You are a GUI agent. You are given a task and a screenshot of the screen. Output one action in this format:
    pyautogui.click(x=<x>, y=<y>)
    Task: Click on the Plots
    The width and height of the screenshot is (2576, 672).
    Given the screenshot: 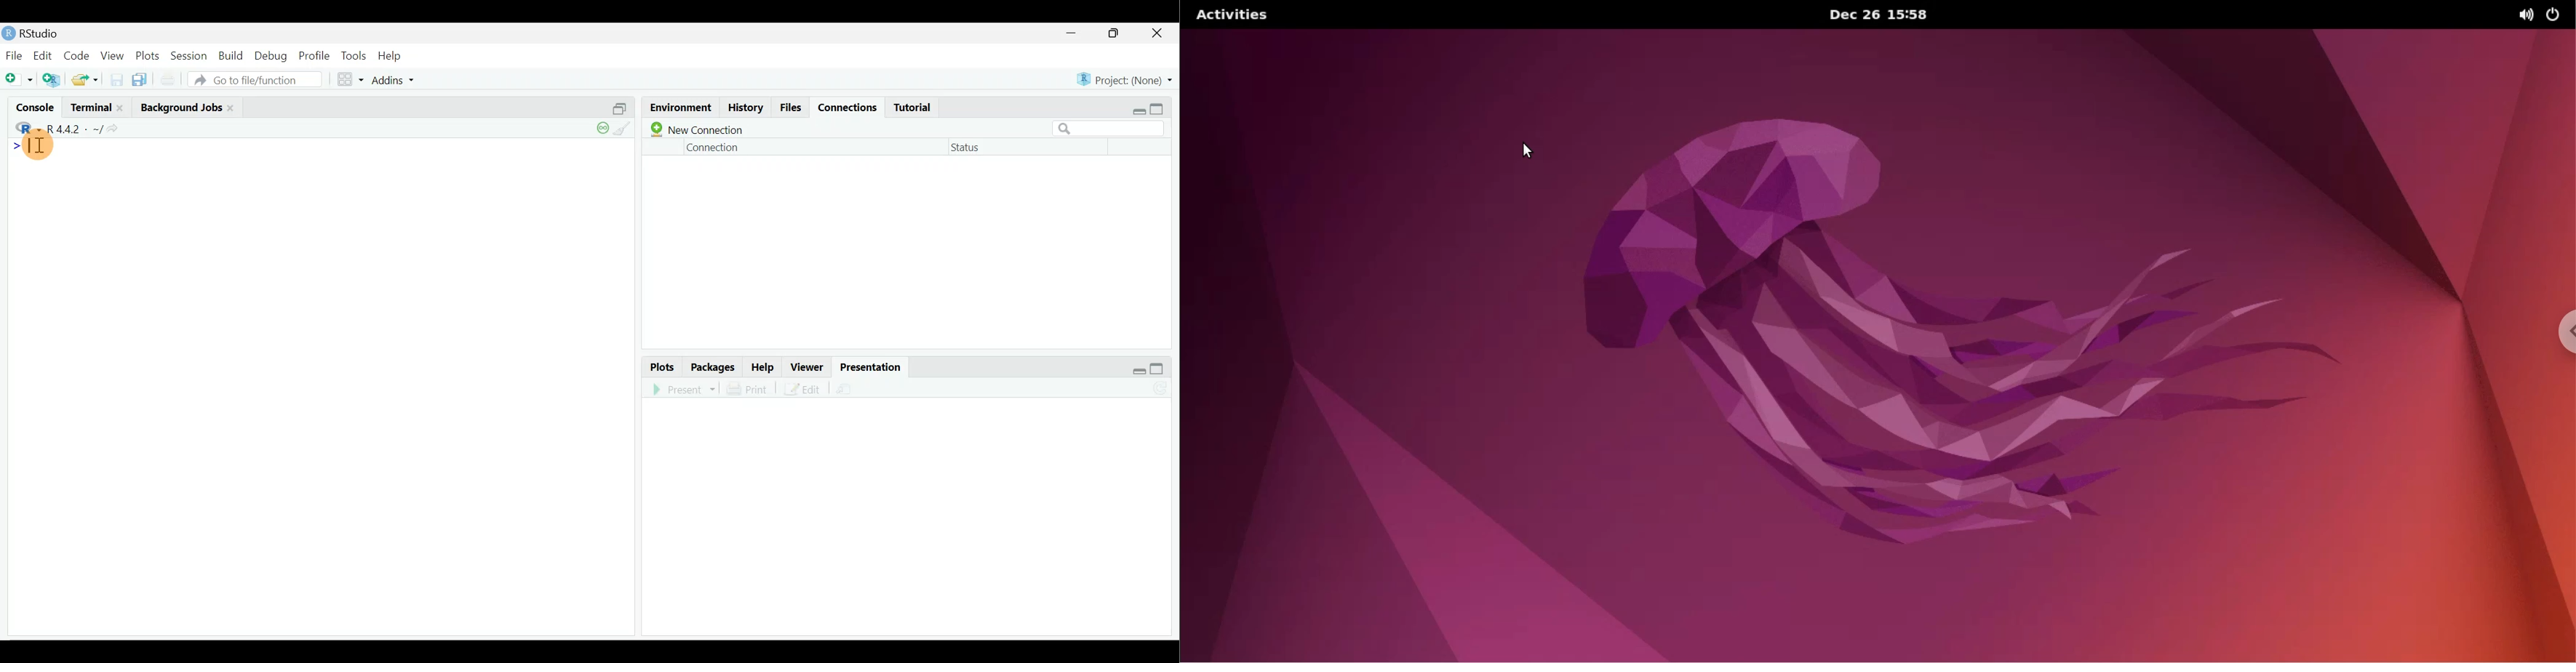 What is the action you would take?
    pyautogui.click(x=147, y=53)
    